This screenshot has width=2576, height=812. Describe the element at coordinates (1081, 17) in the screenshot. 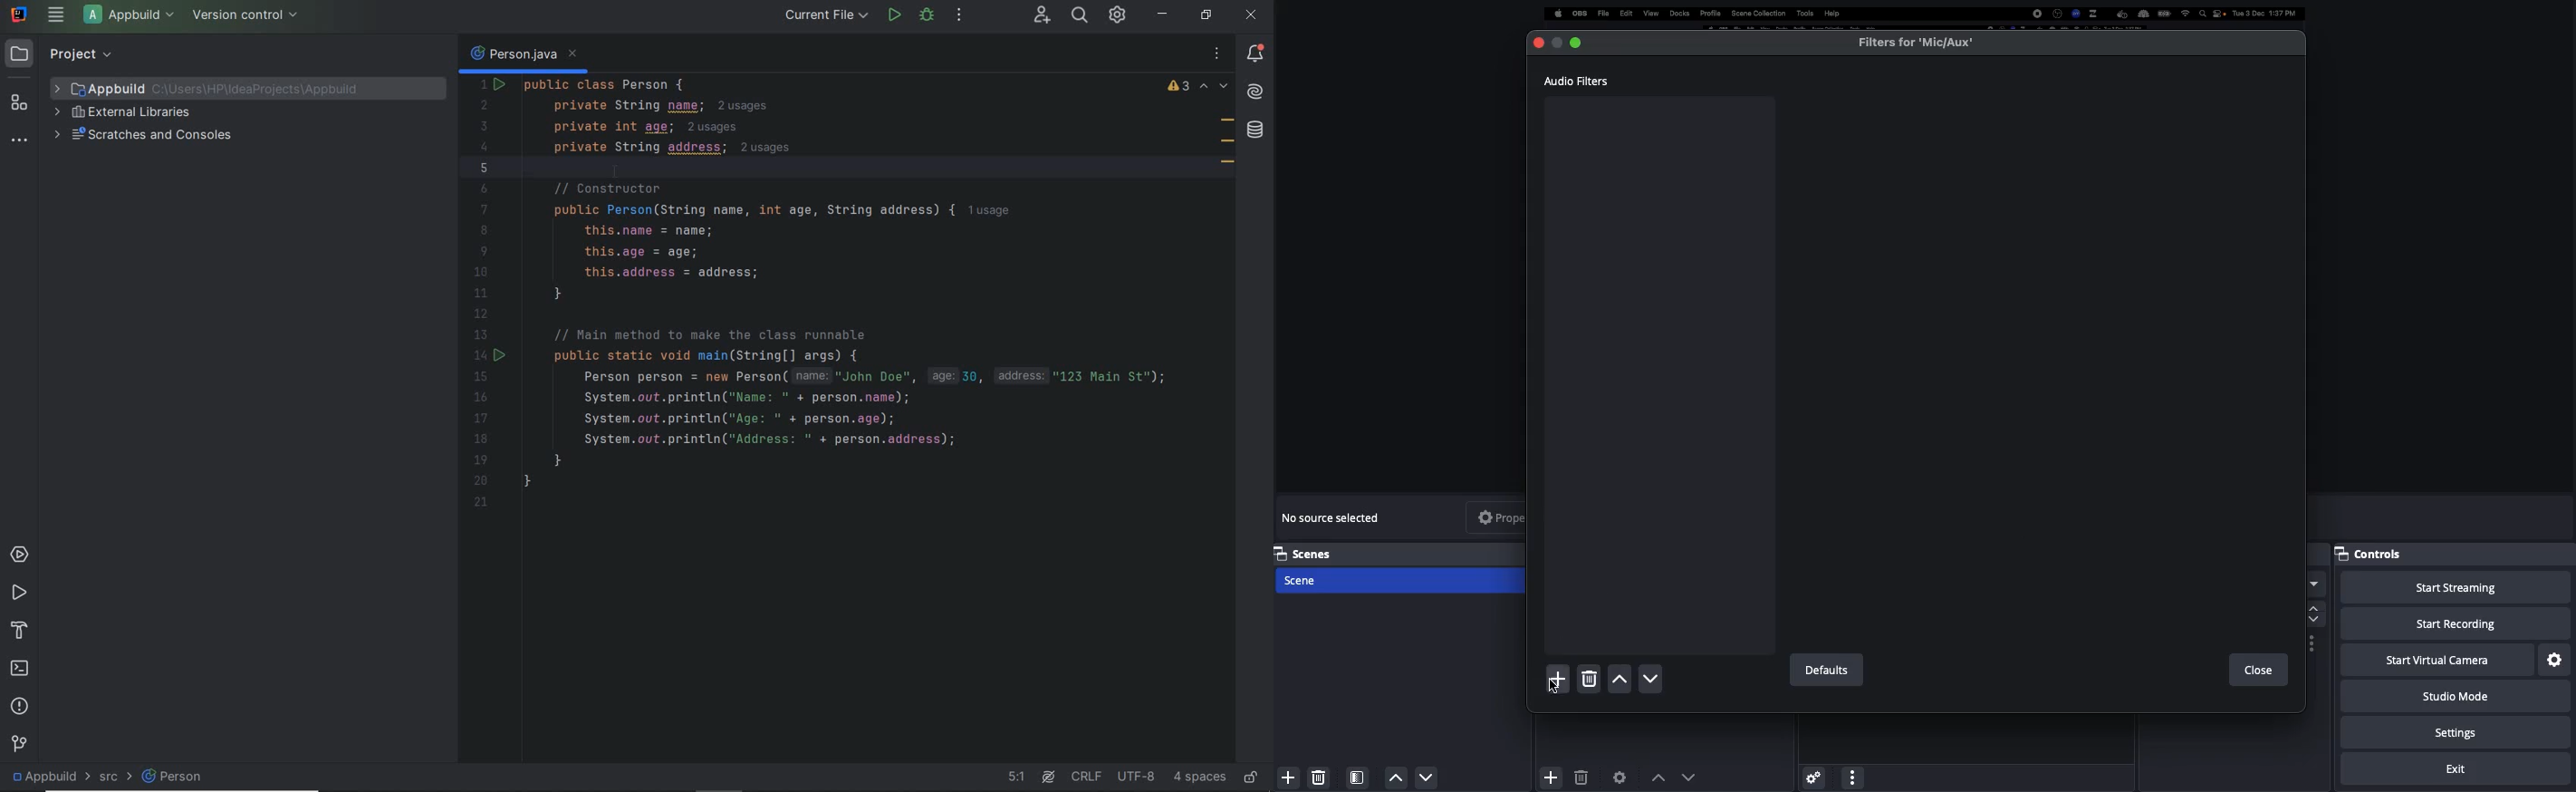

I see `search everywhere` at that location.